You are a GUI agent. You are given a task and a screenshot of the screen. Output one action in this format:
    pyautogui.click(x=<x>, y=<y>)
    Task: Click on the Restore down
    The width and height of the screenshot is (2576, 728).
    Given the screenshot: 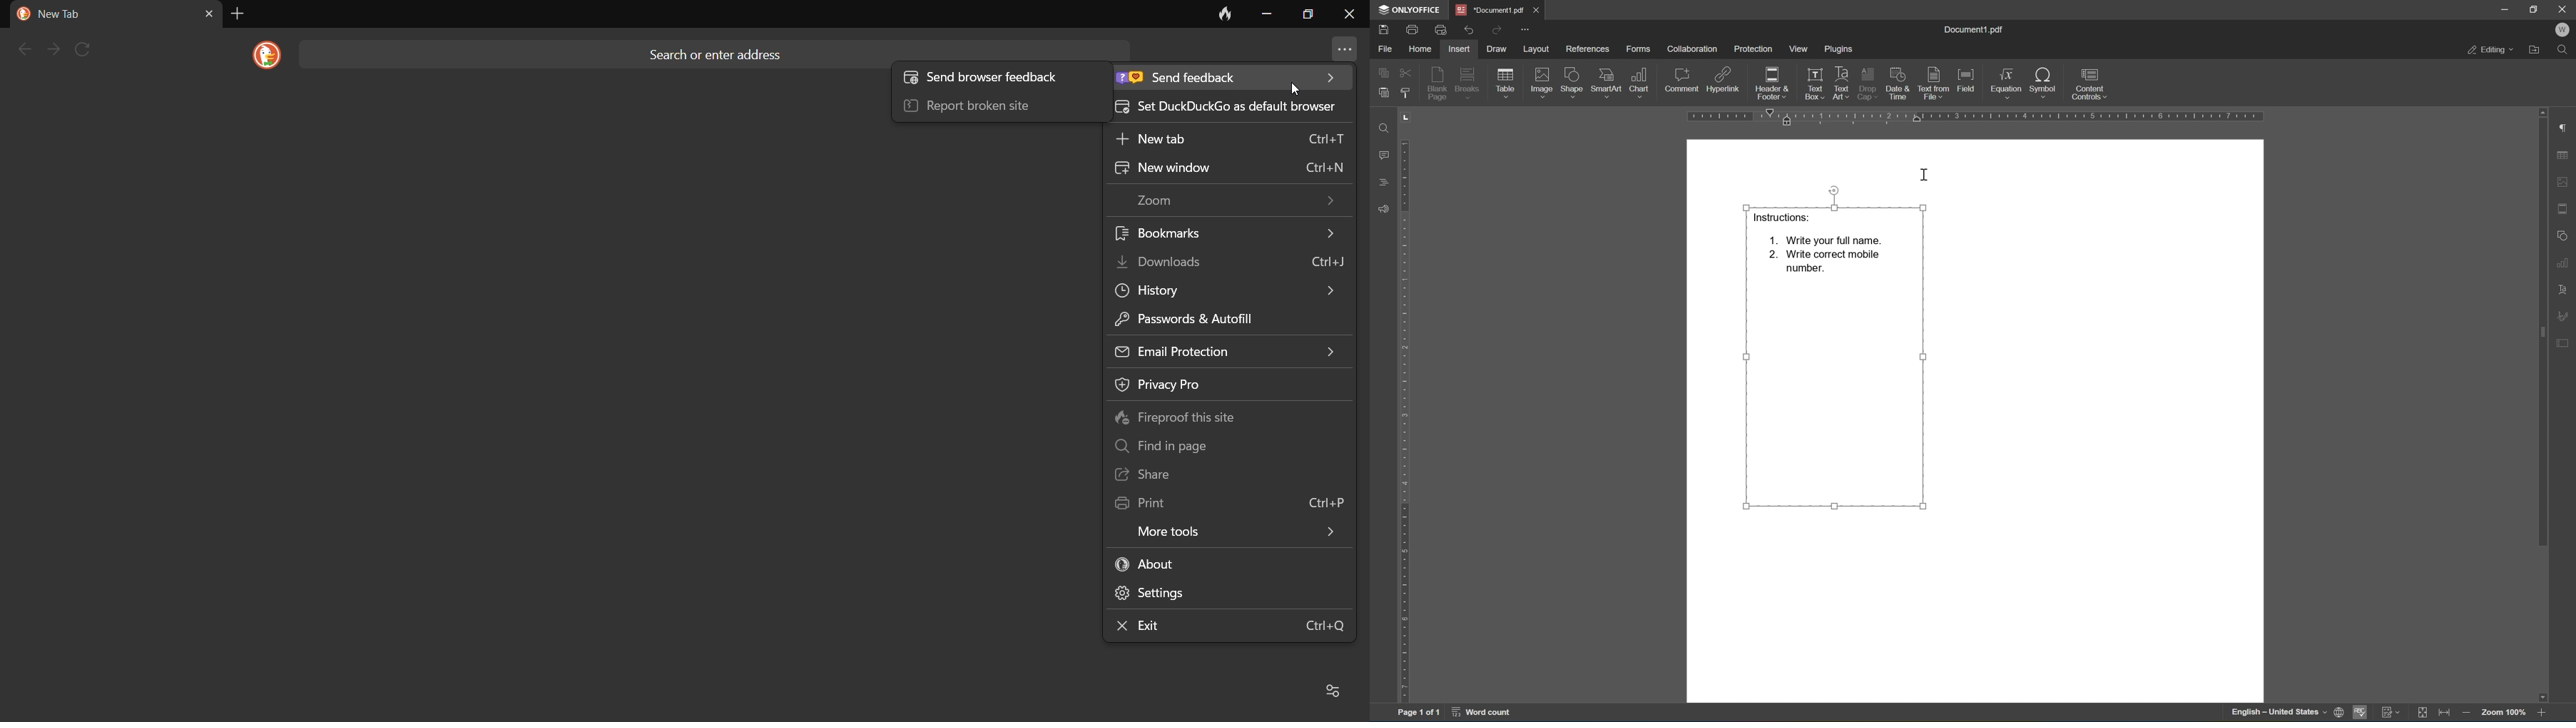 What is the action you would take?
    pyautogui.click(x=2534, y=9)
    